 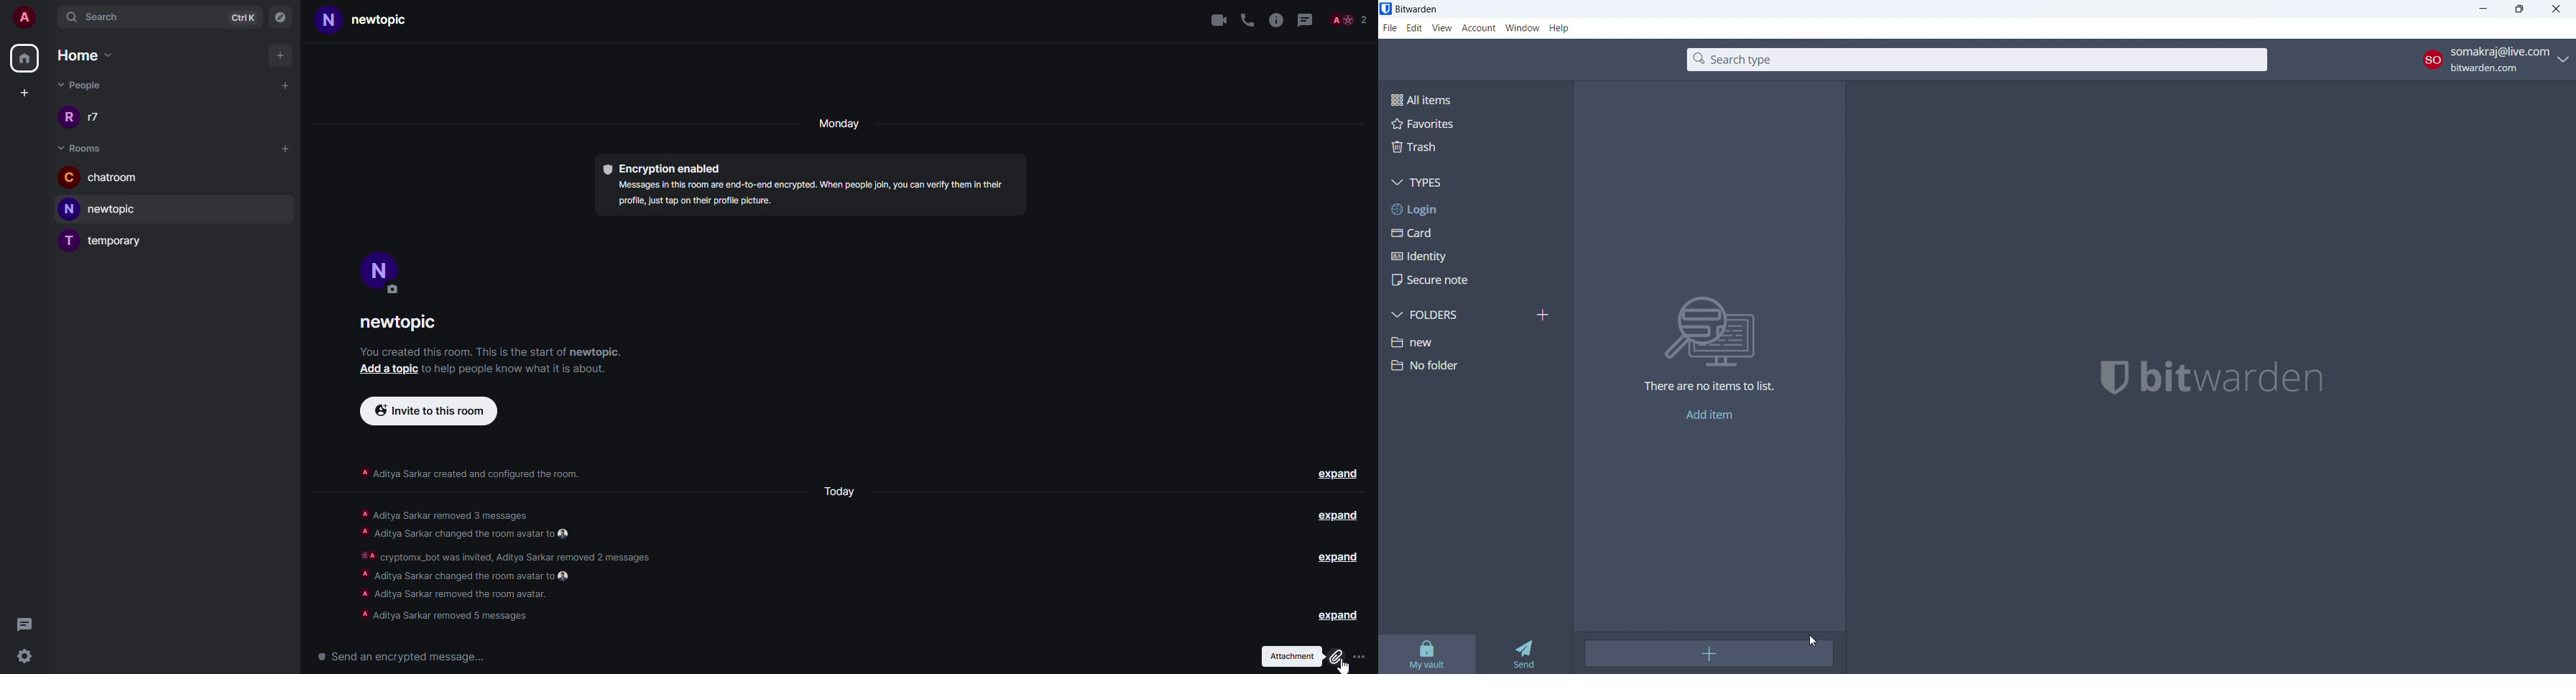 I want to click on window, so click(x=1523, y=28).